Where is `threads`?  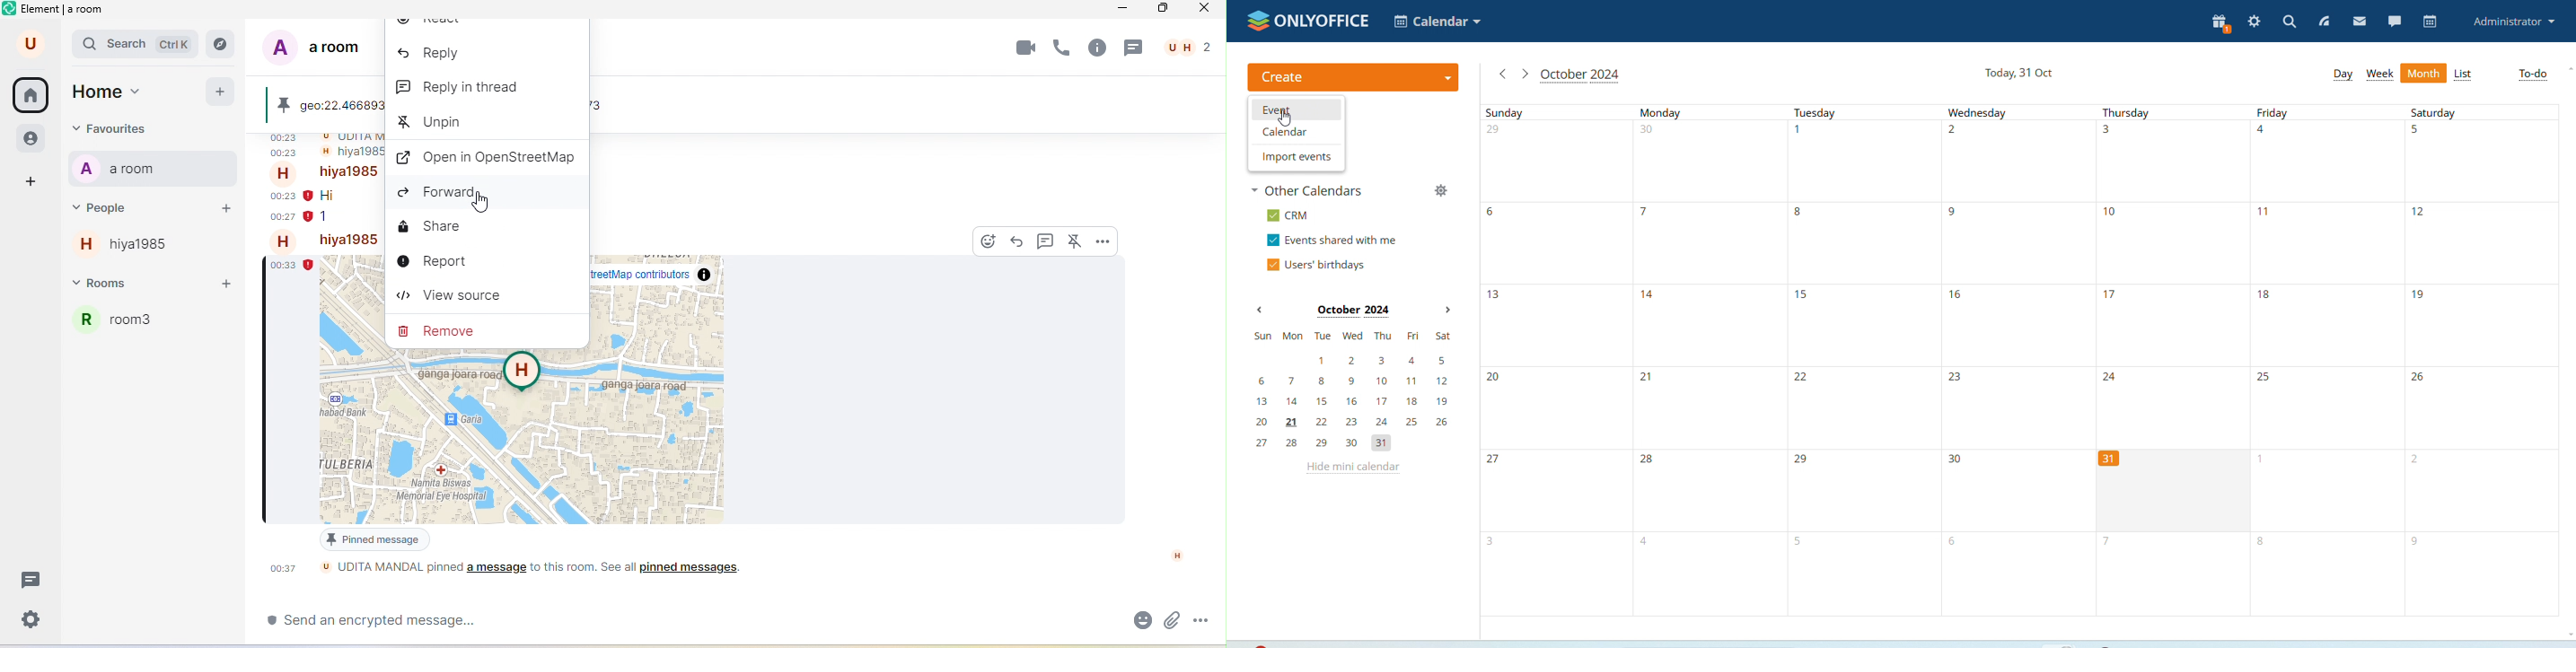
threads is located at coordinates (33, 581).